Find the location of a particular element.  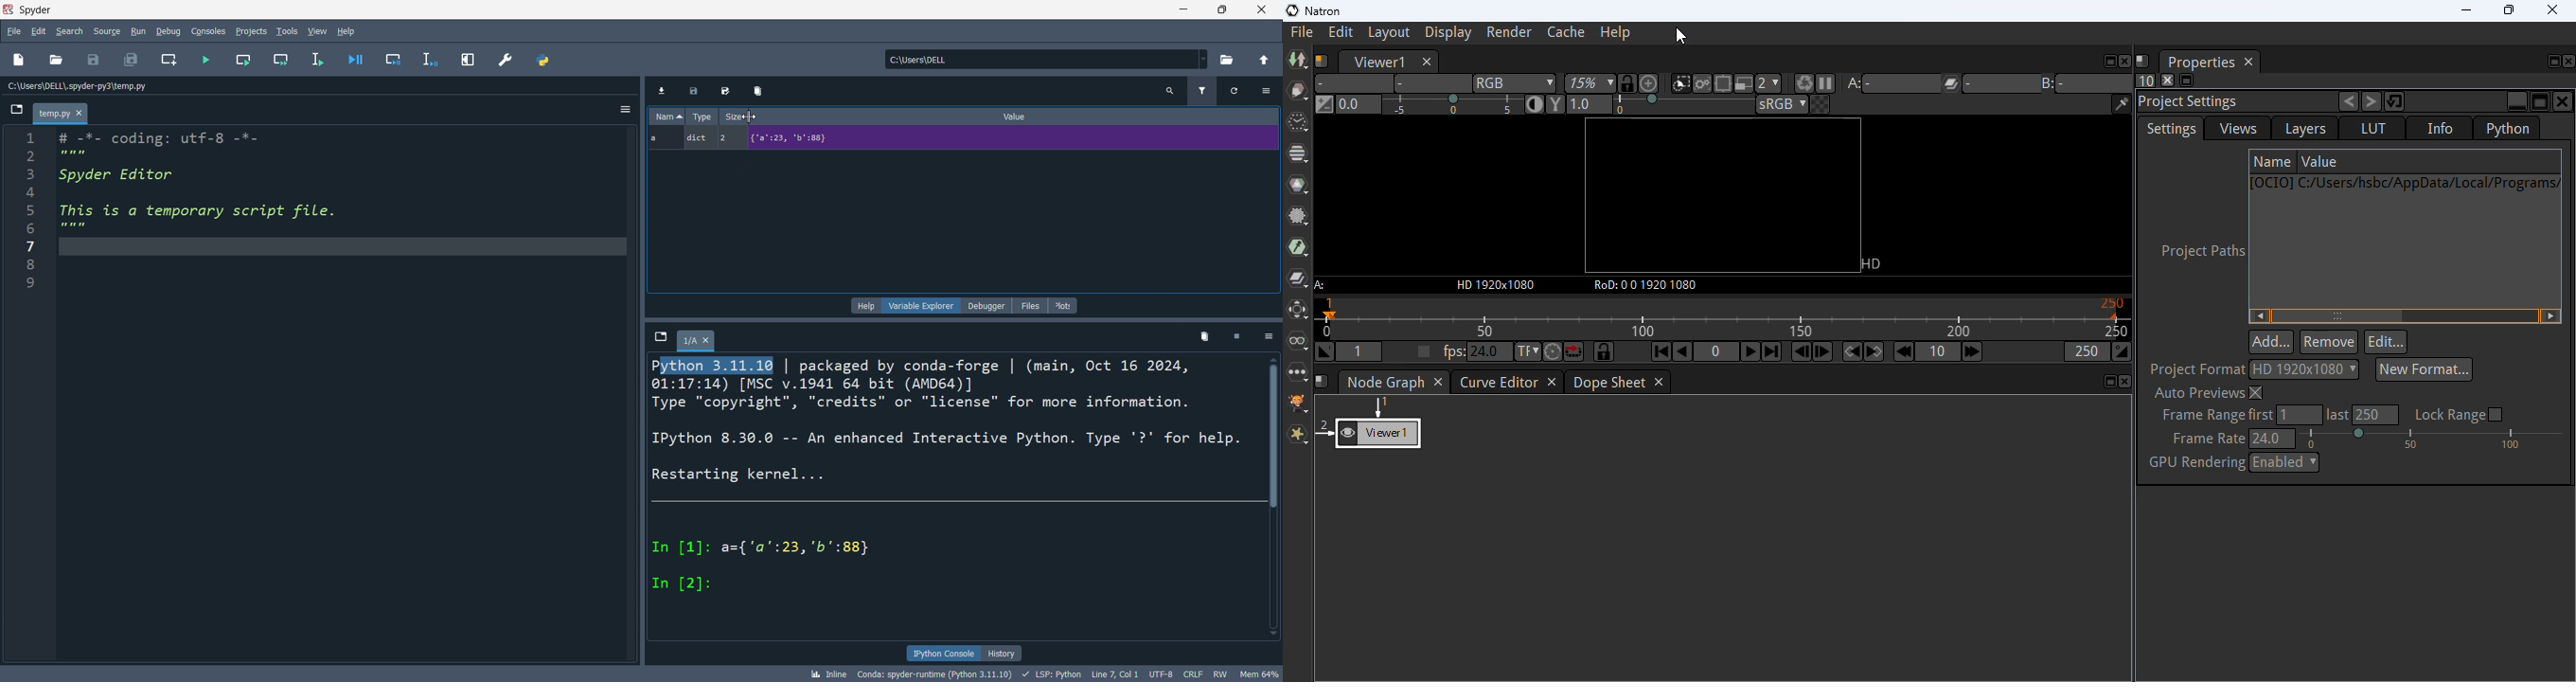

current directory is located at coordinates (1040, 60).